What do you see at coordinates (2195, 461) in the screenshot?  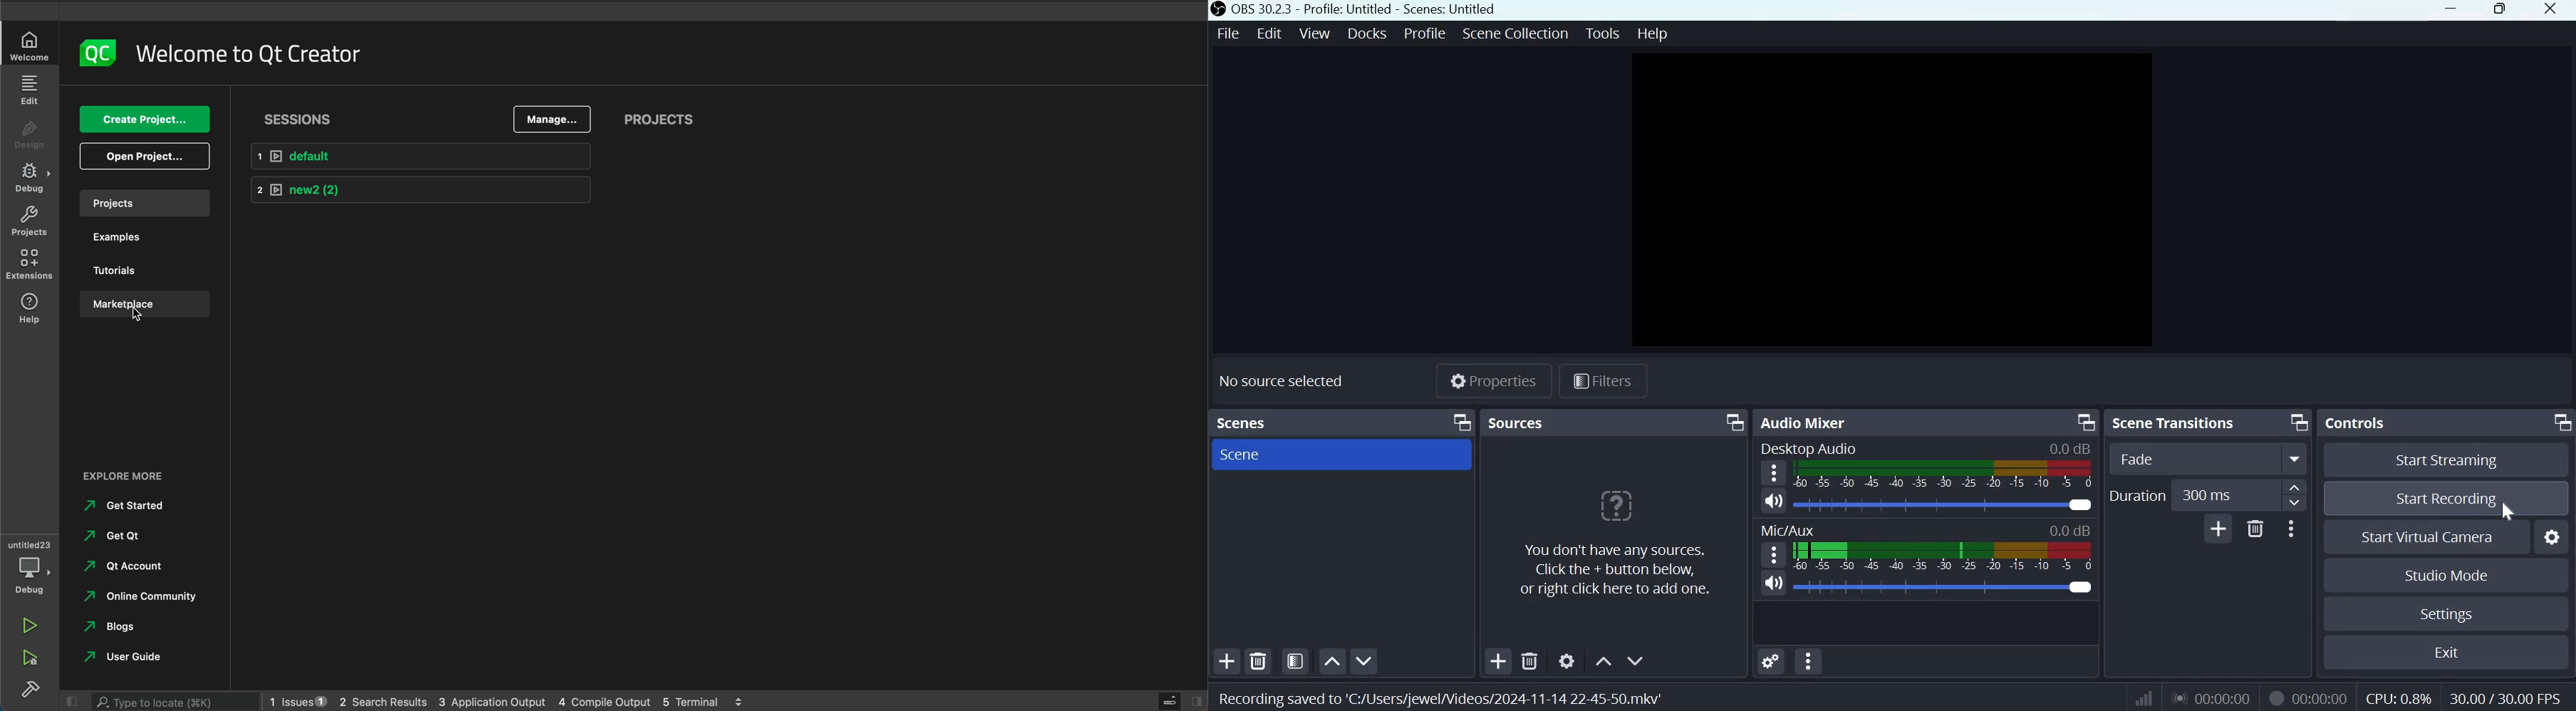 I see `Transition Type Dropdown` at bounding box center [2195, 461].